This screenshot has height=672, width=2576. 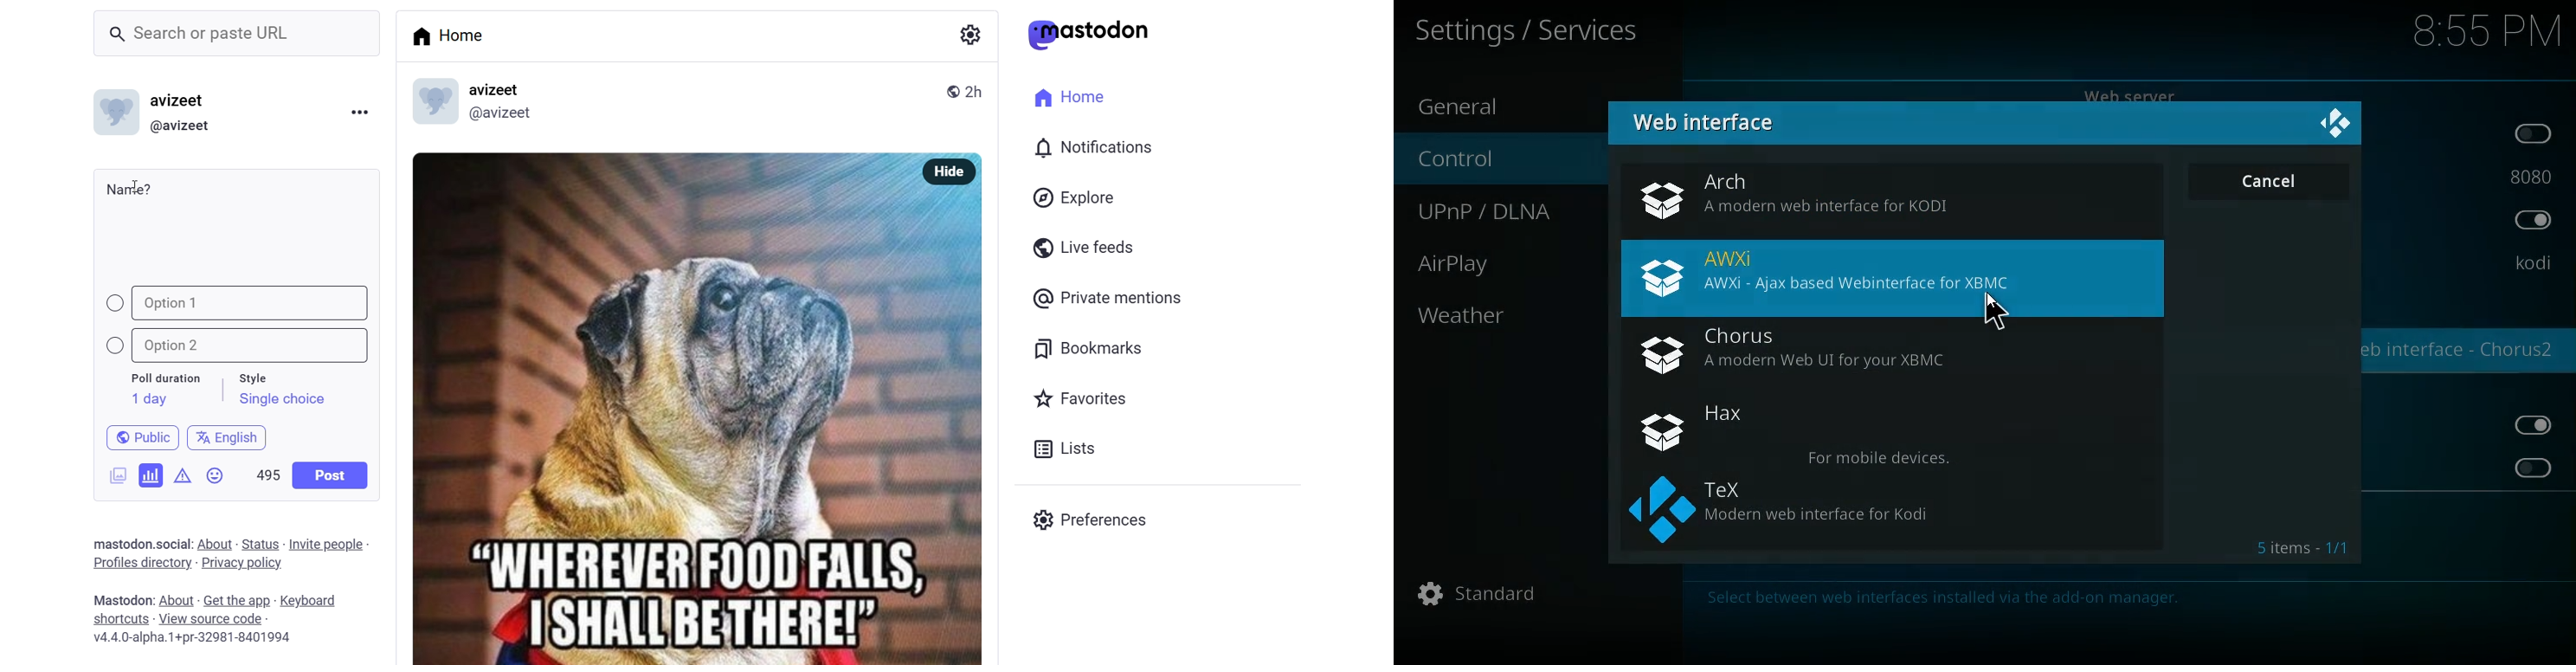 What do you see at coordinates (359, 110) in the screenshot?
I see `more` at bounding box center [359, 110].